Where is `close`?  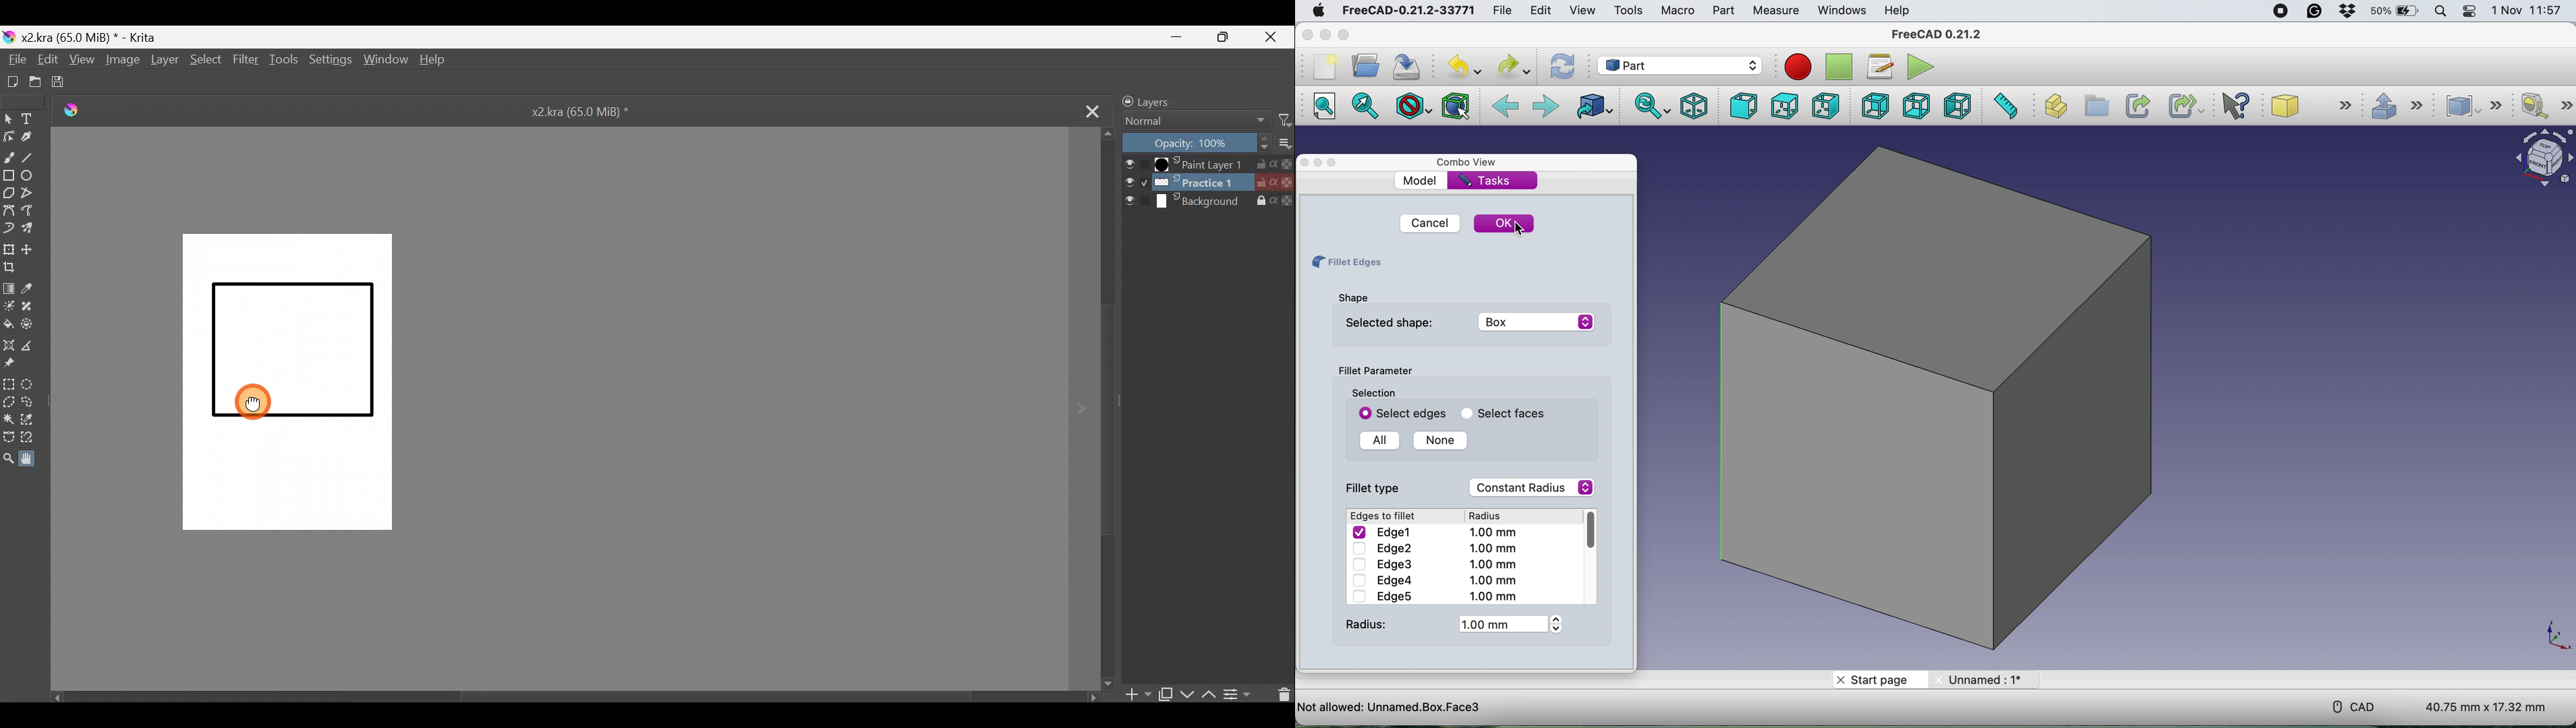
close is located at coordinates (1308, 35).